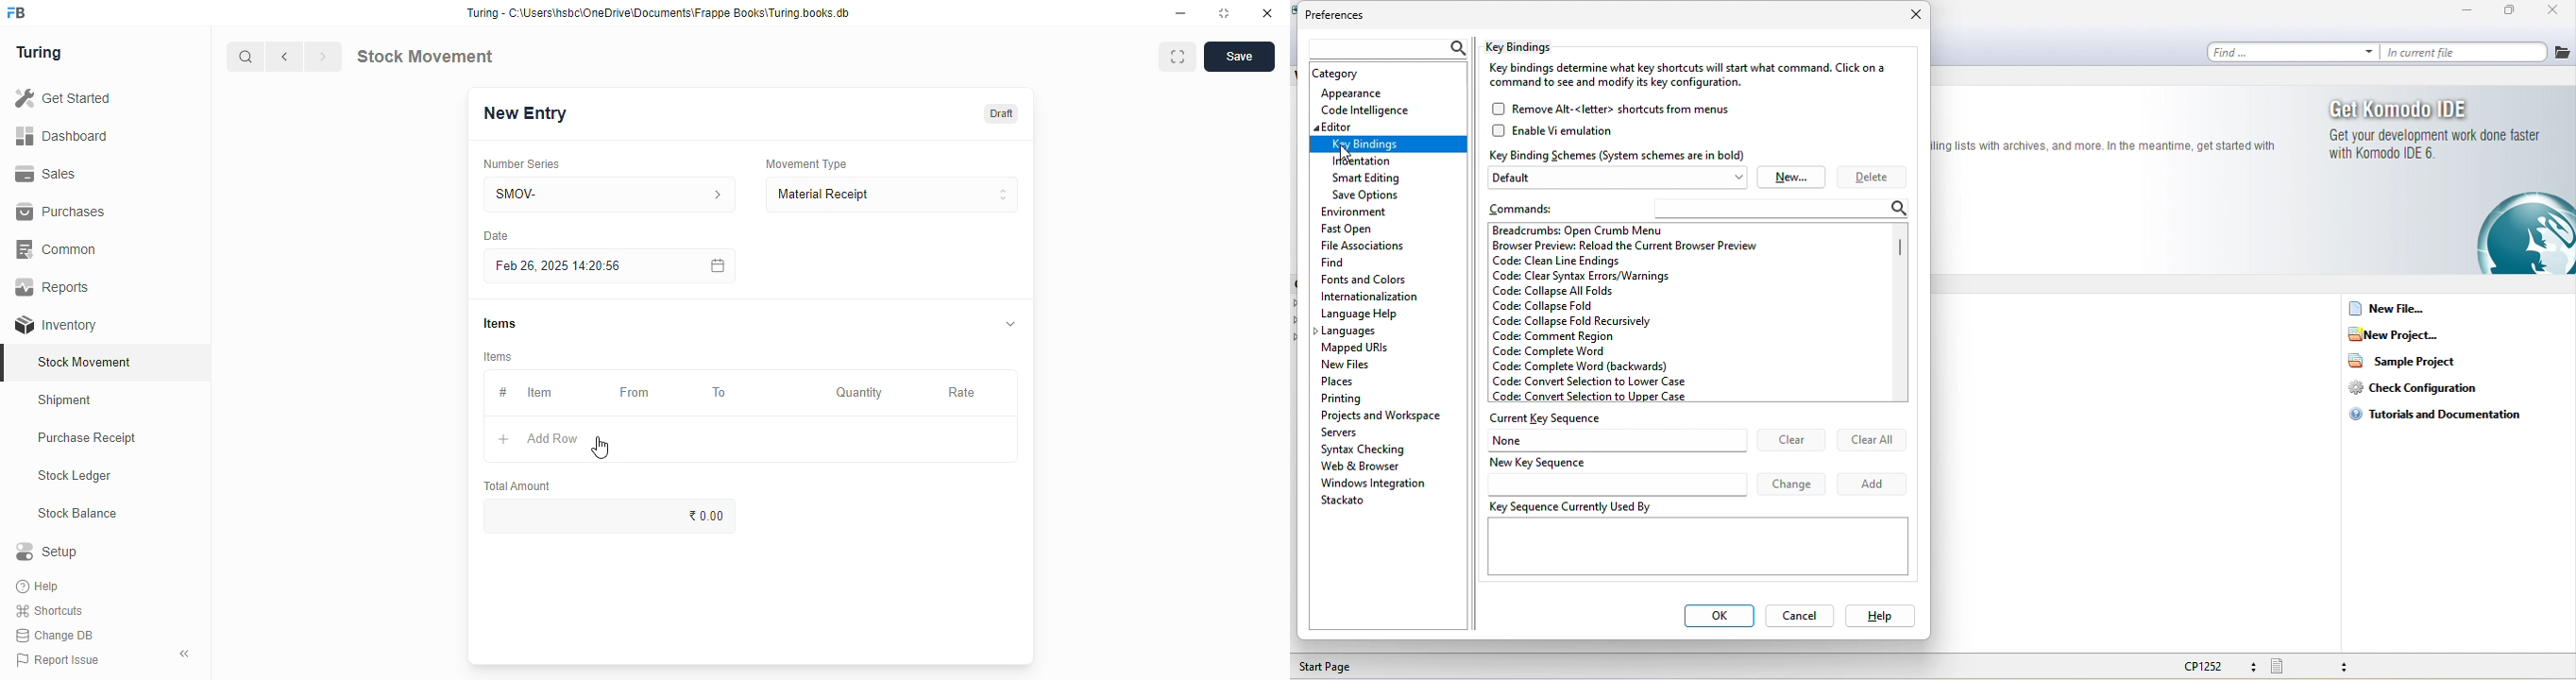 The image size is (2576, 700). I want to click on turing, so click(40, 53).